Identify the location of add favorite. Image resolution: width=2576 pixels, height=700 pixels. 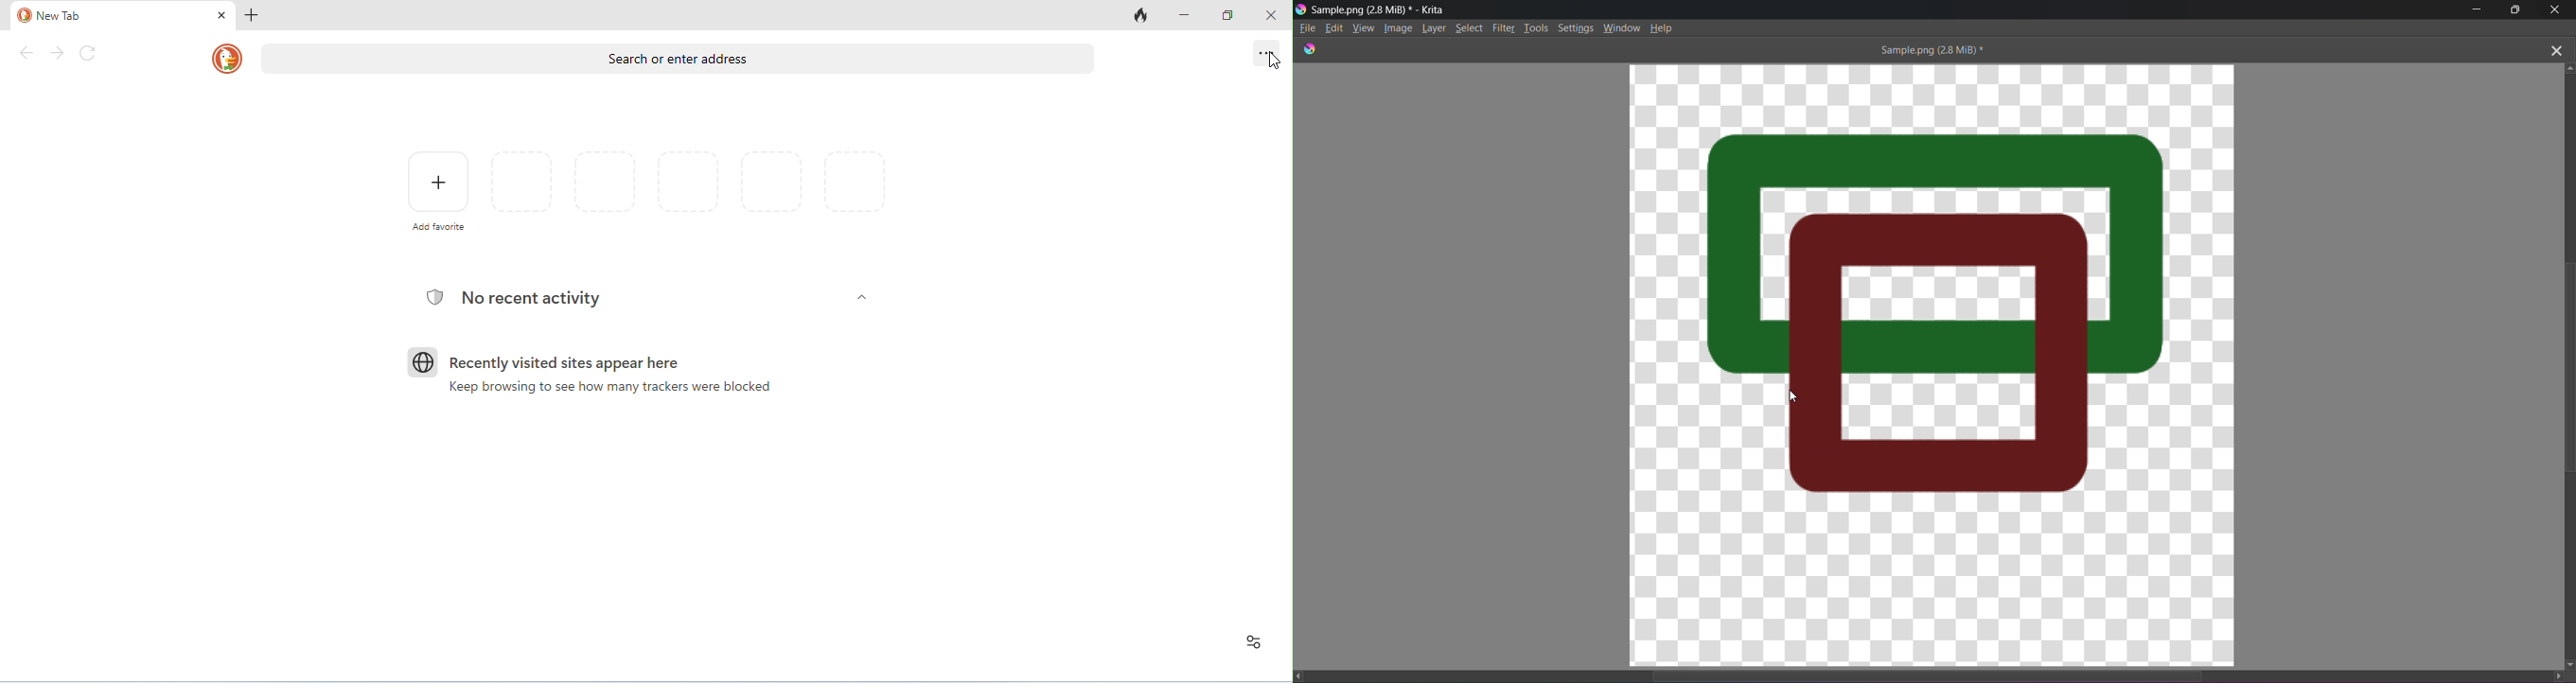
(436, 190).